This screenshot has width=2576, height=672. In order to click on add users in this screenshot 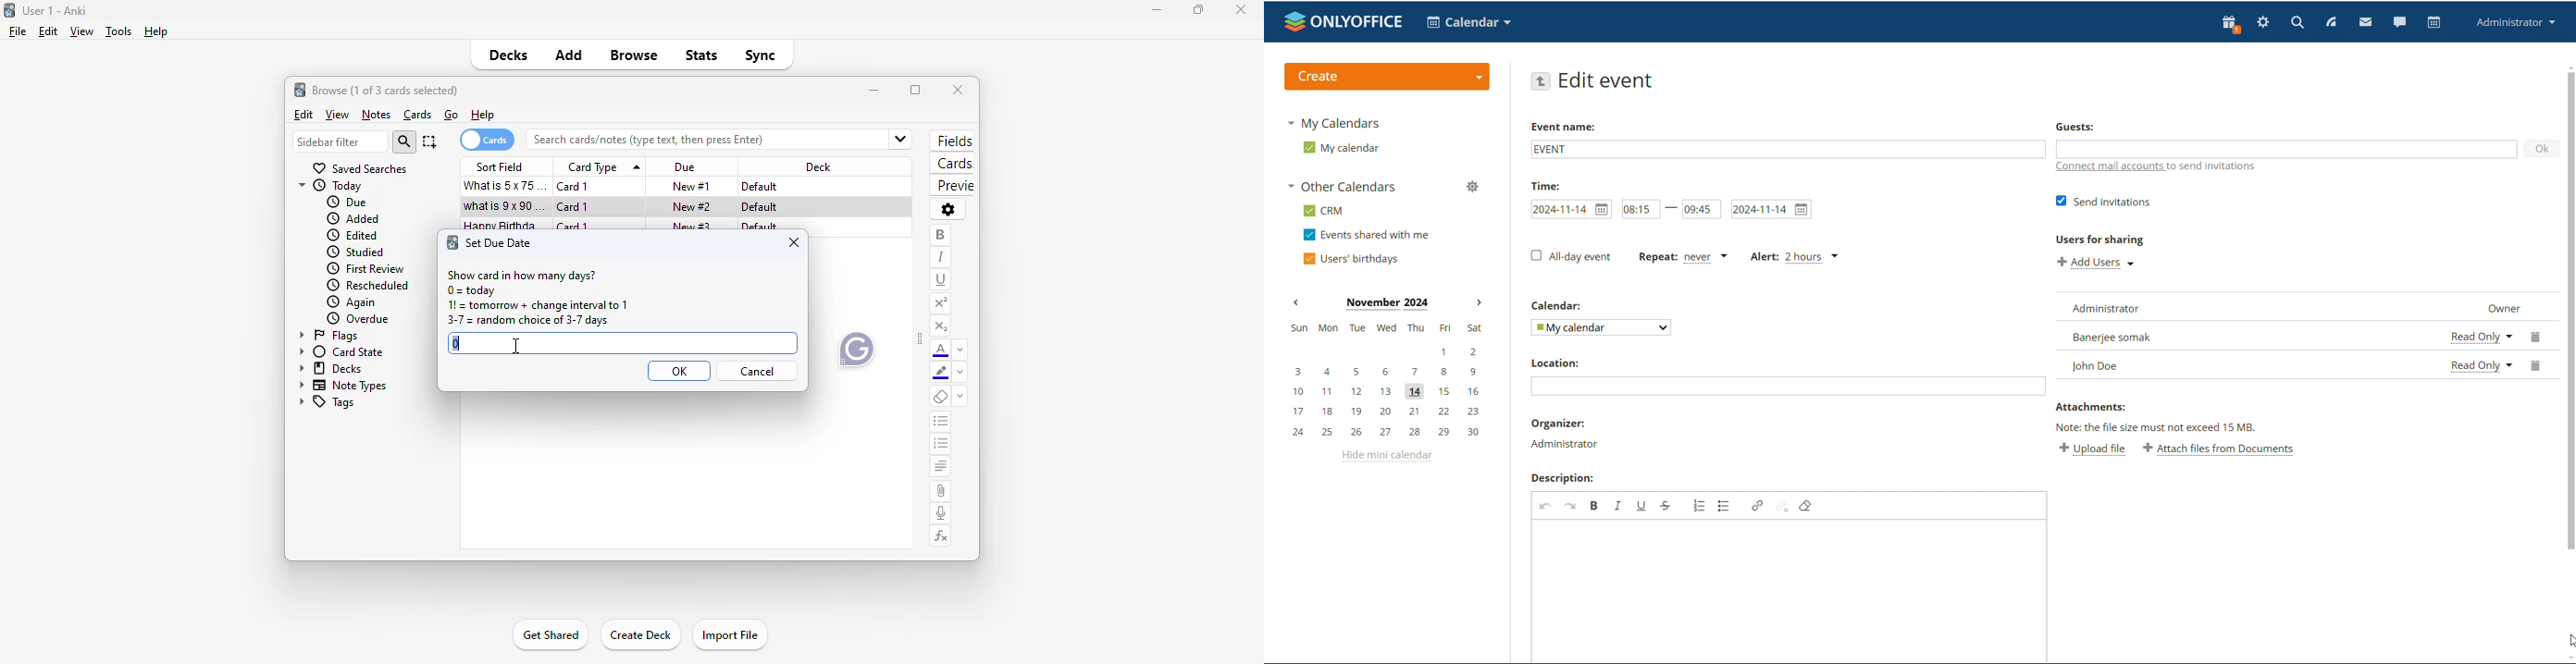, I will do `click(2096, 263)`.